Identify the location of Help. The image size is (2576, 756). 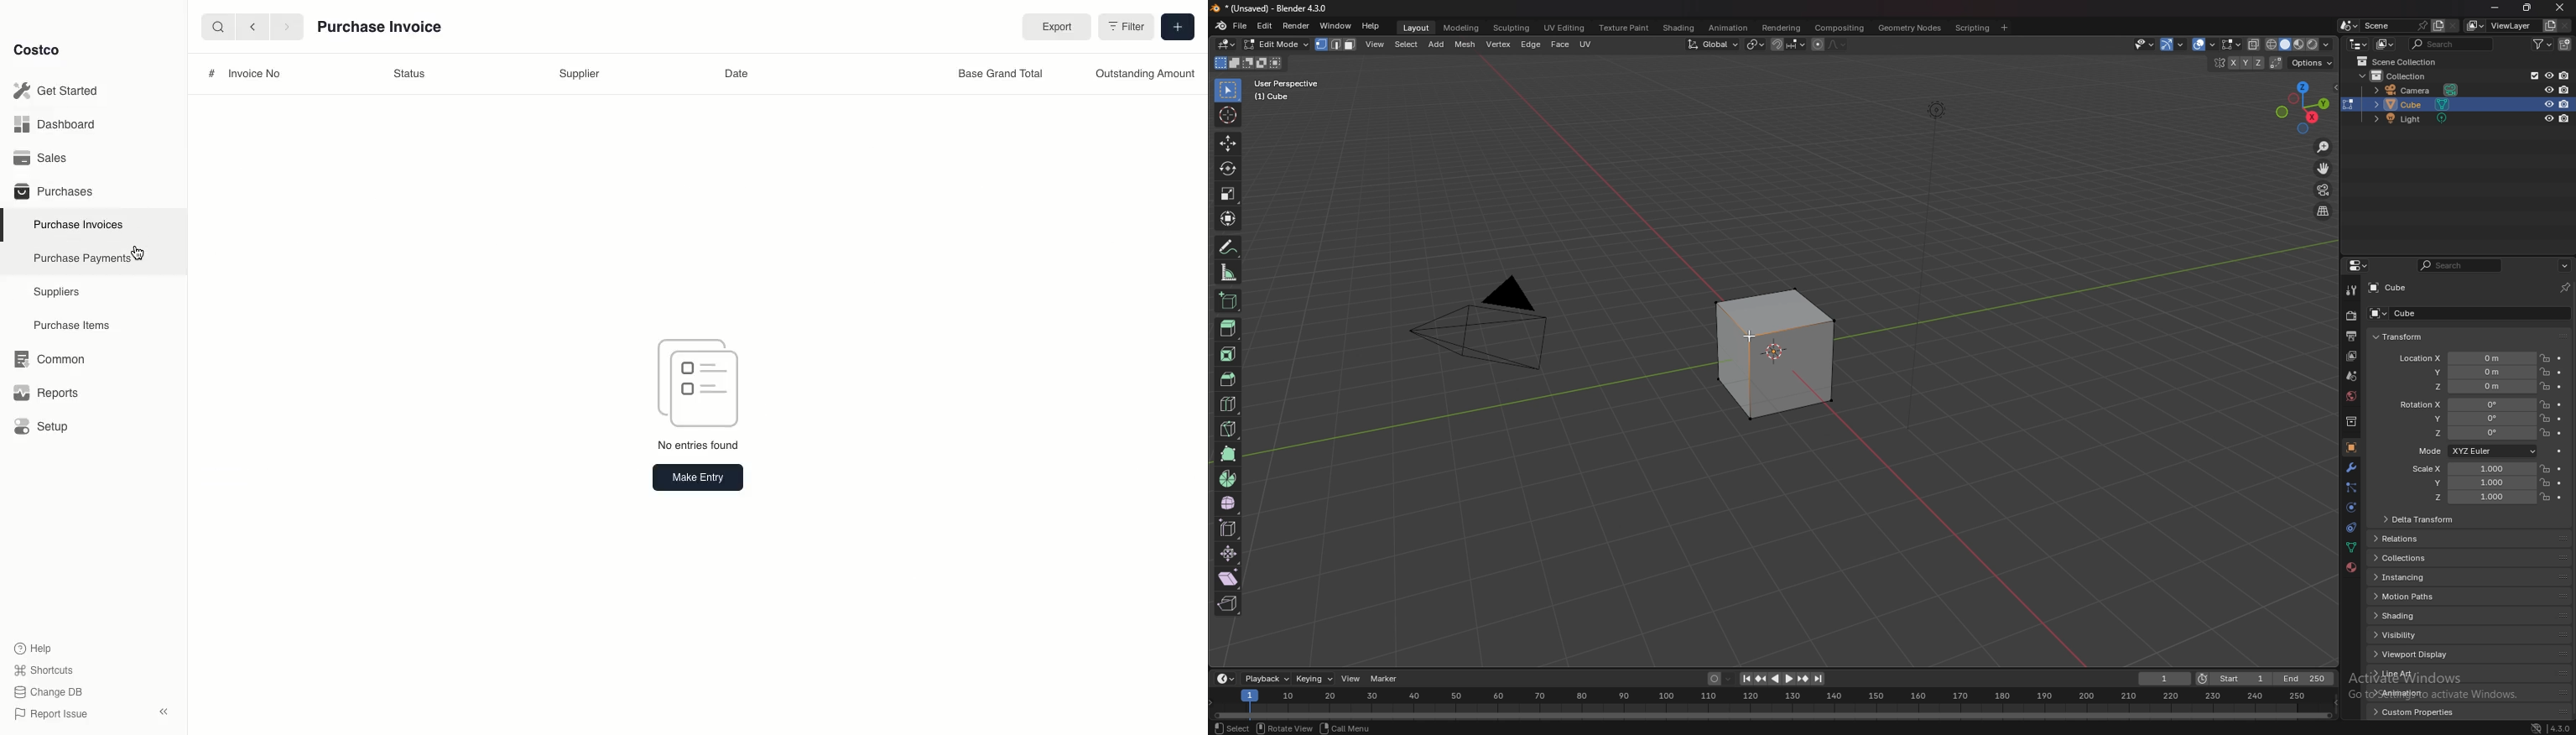
(33, 647).